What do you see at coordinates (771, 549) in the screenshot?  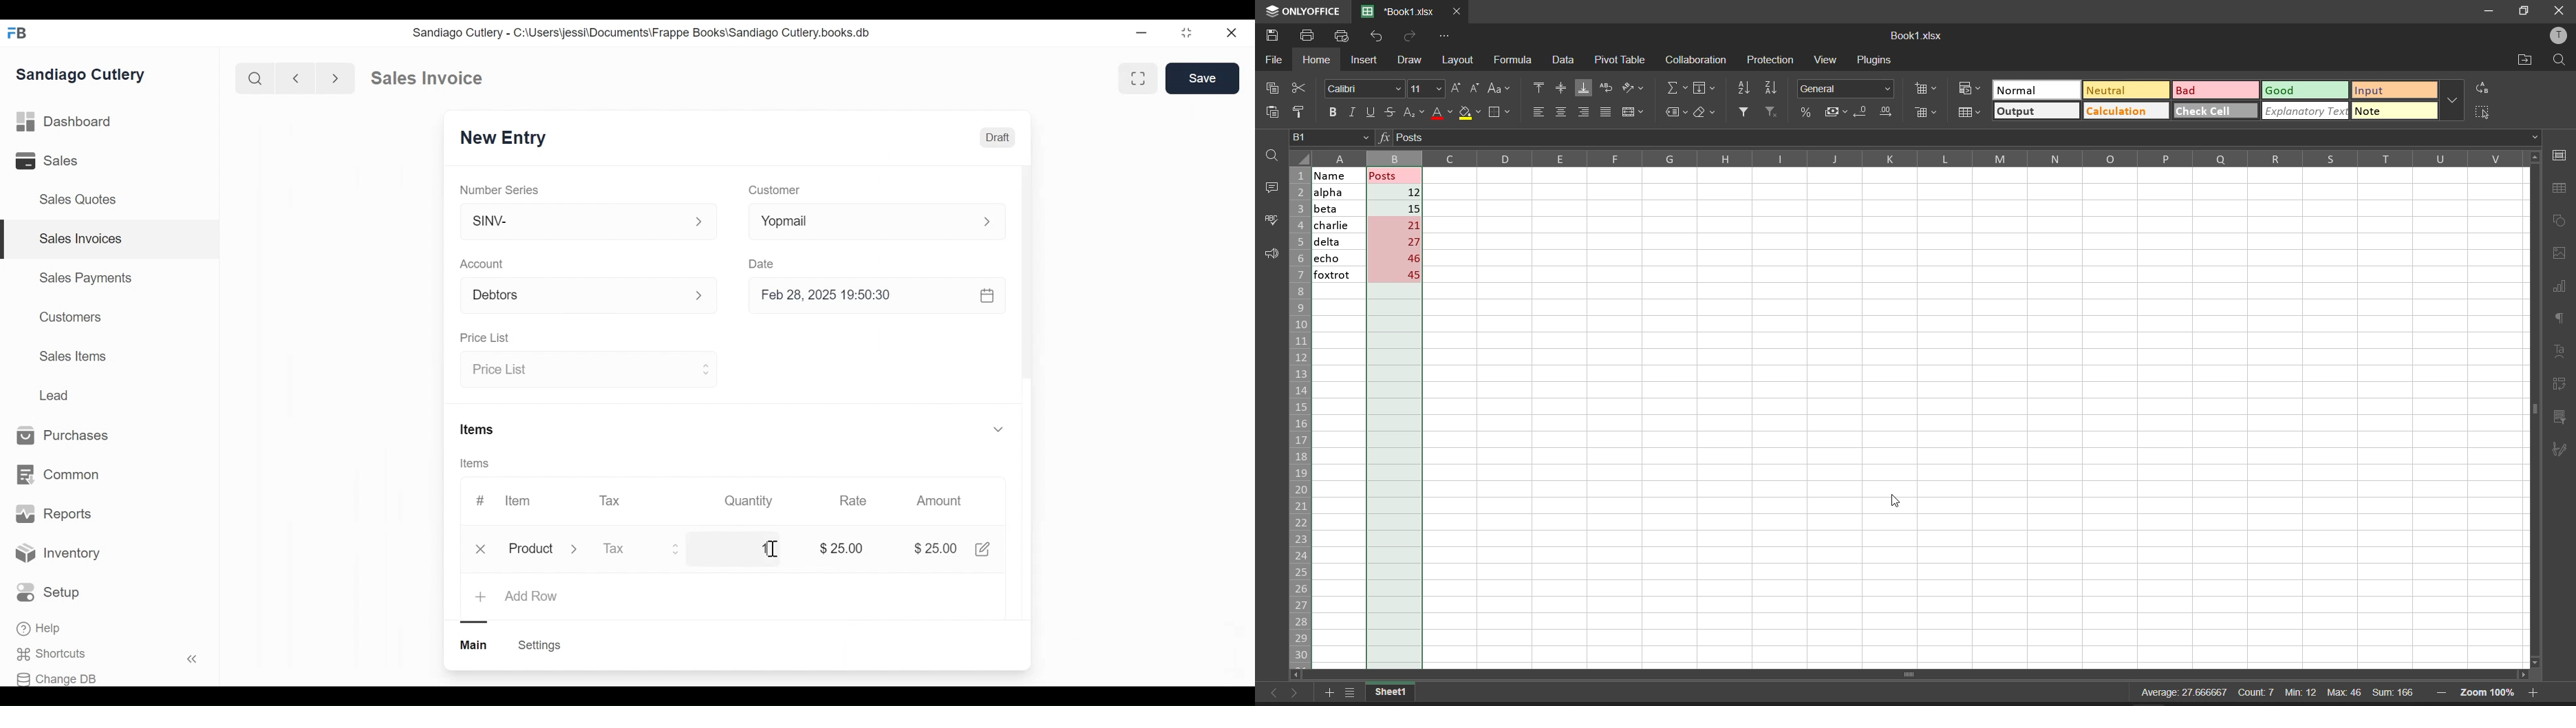 I see `cursor` at bounding box center [771, 549].